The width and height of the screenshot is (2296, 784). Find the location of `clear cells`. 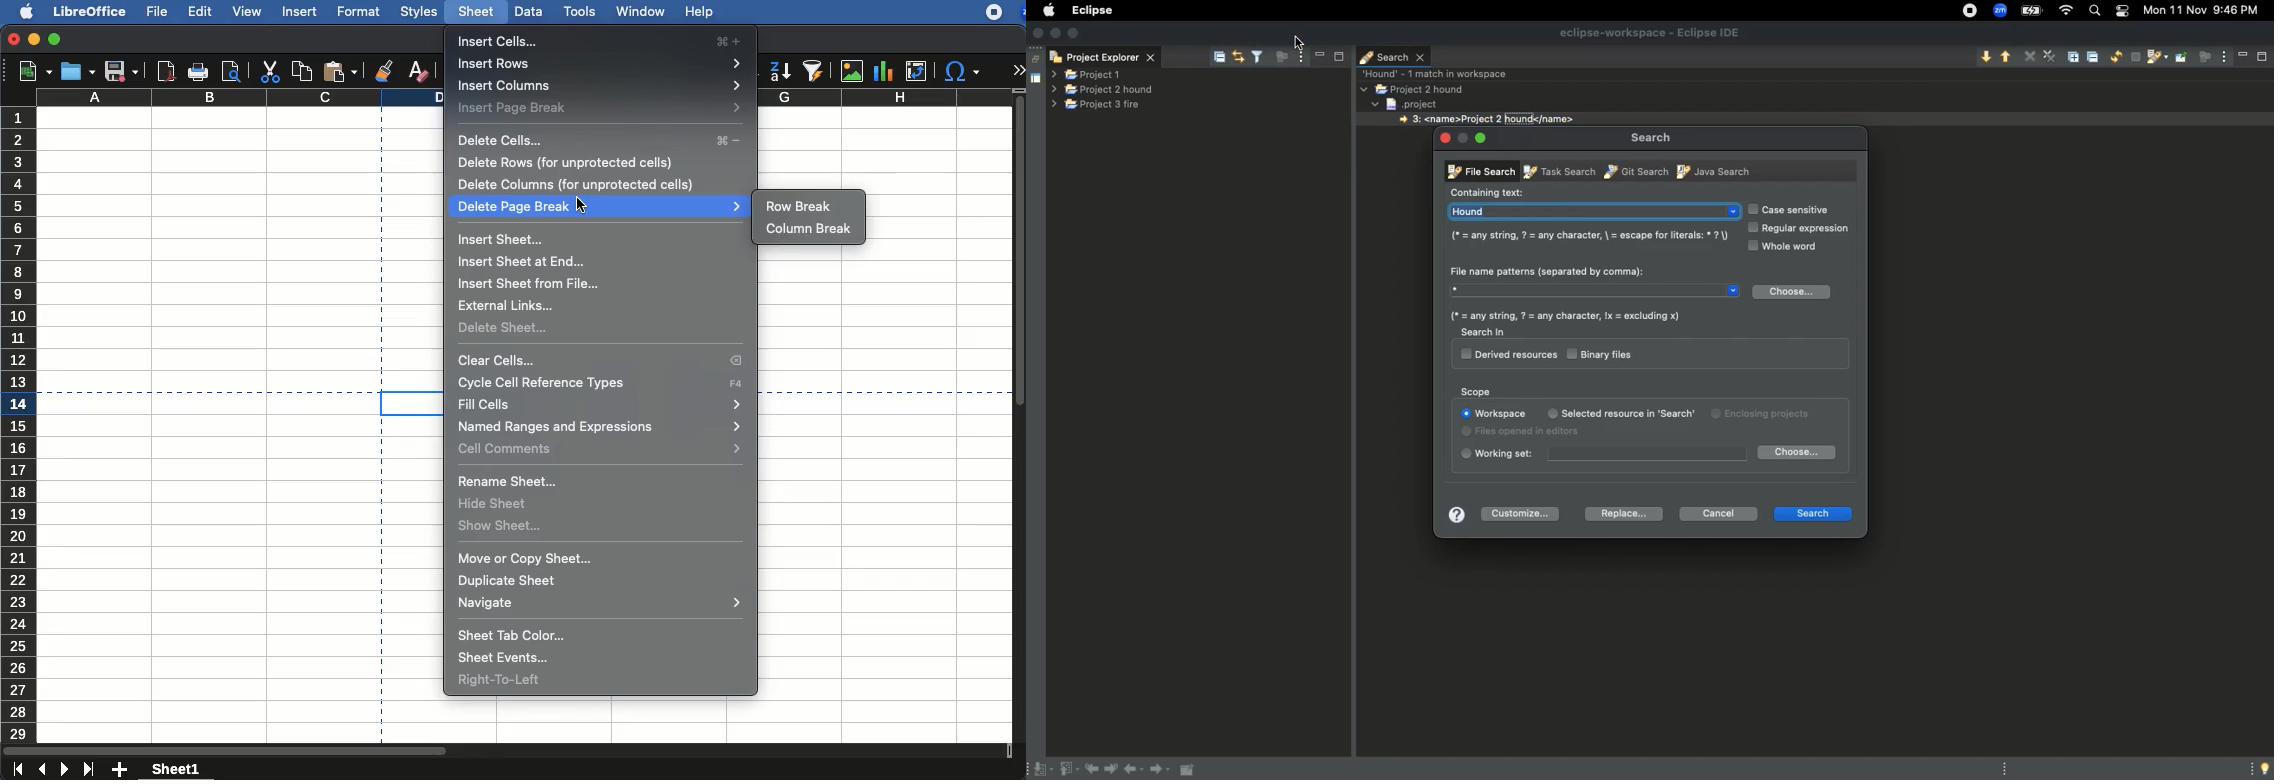

clear cells is located at coordinates (600, 362).